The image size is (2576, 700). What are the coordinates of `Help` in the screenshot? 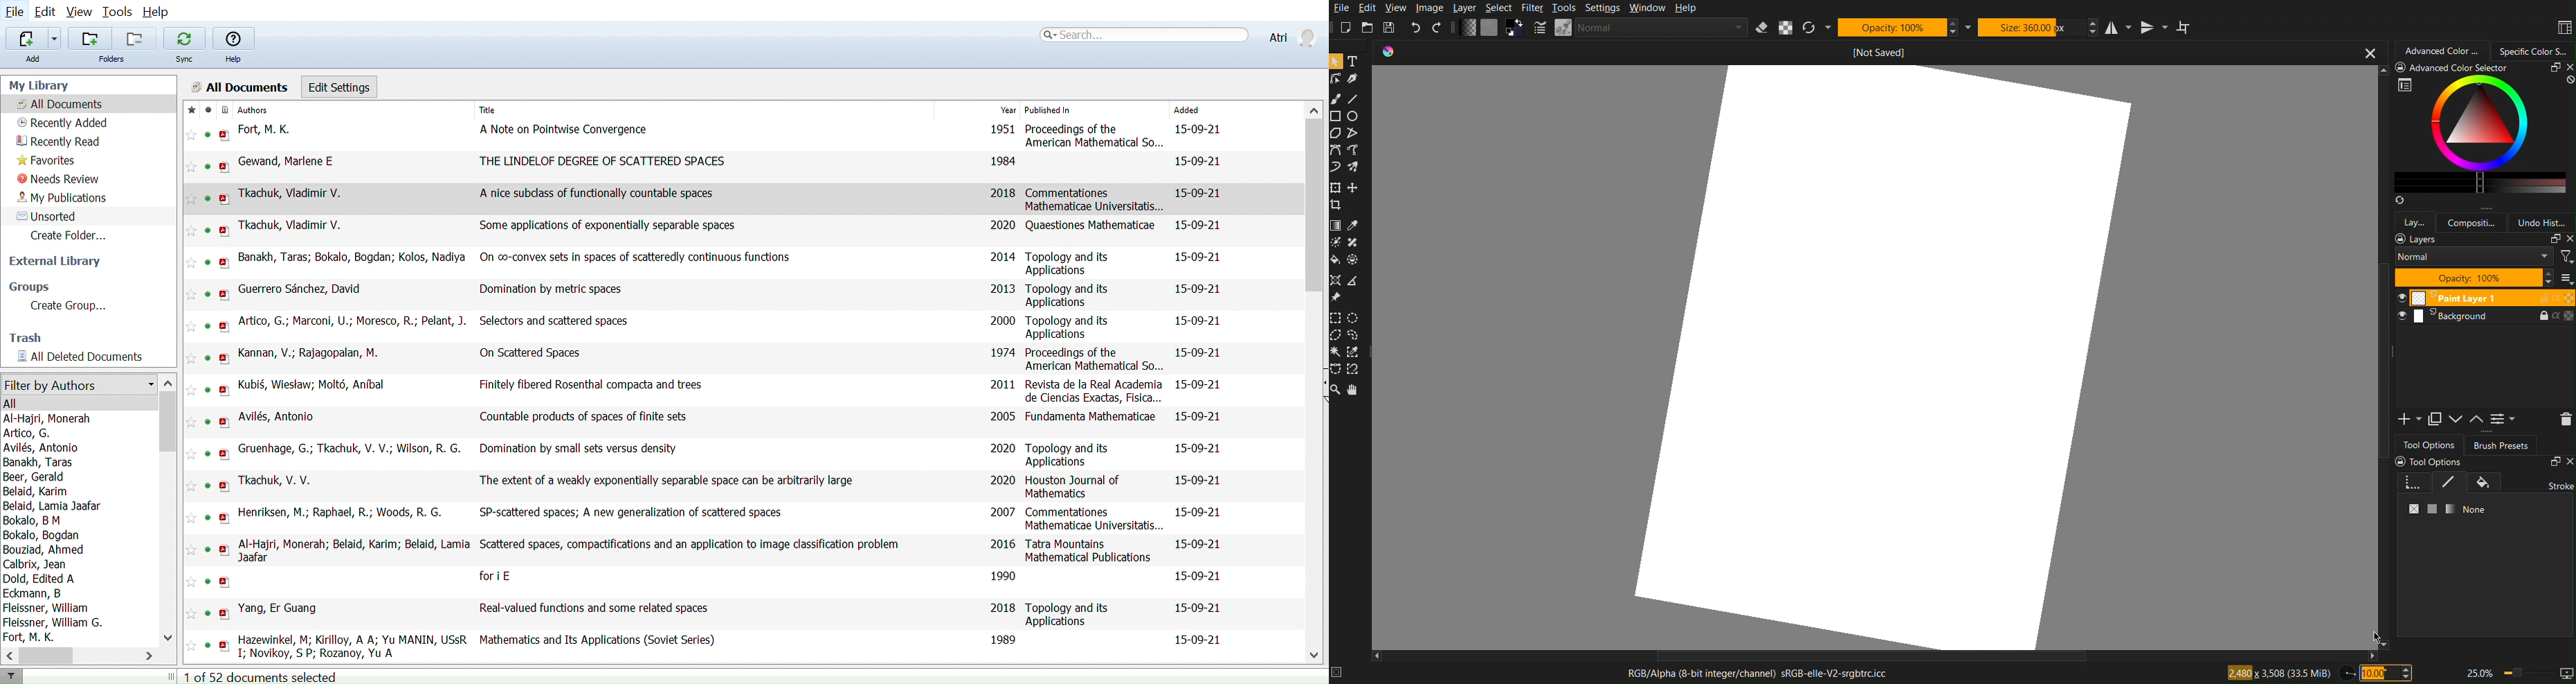 It's located at (235, 39).